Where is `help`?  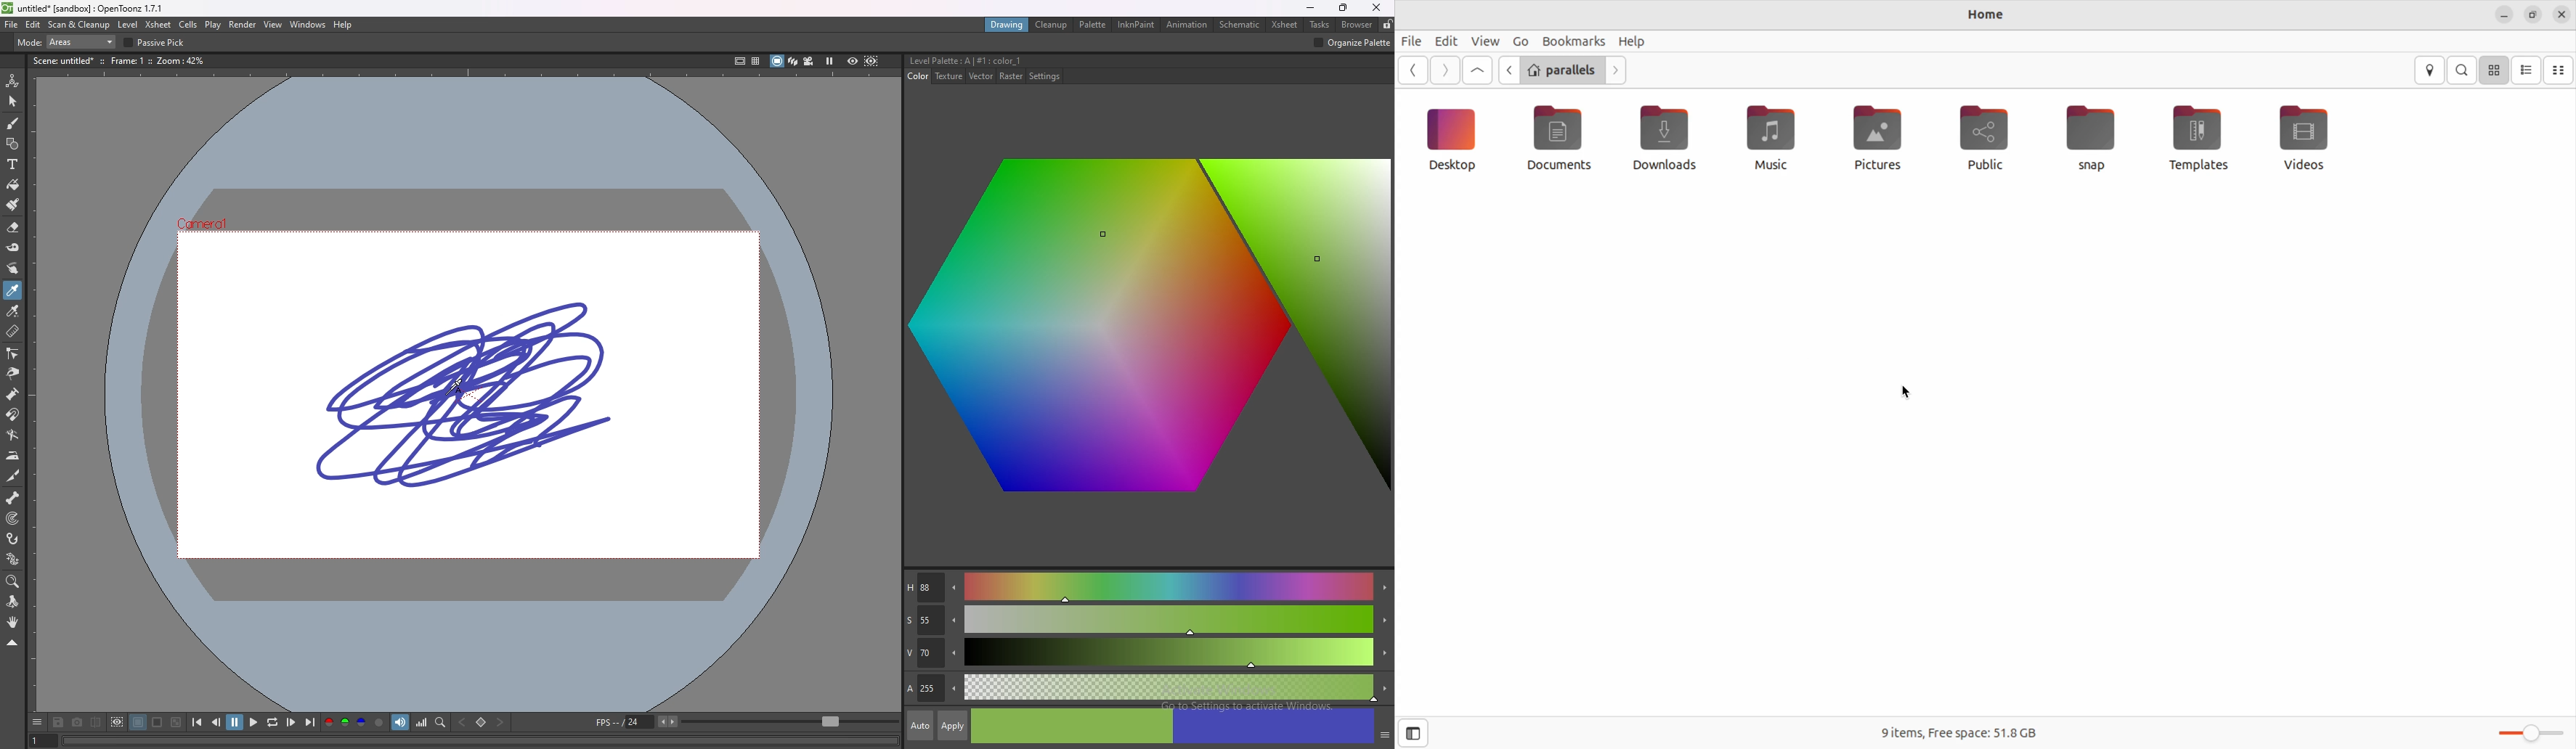 help is located at coordinates (344, 25).